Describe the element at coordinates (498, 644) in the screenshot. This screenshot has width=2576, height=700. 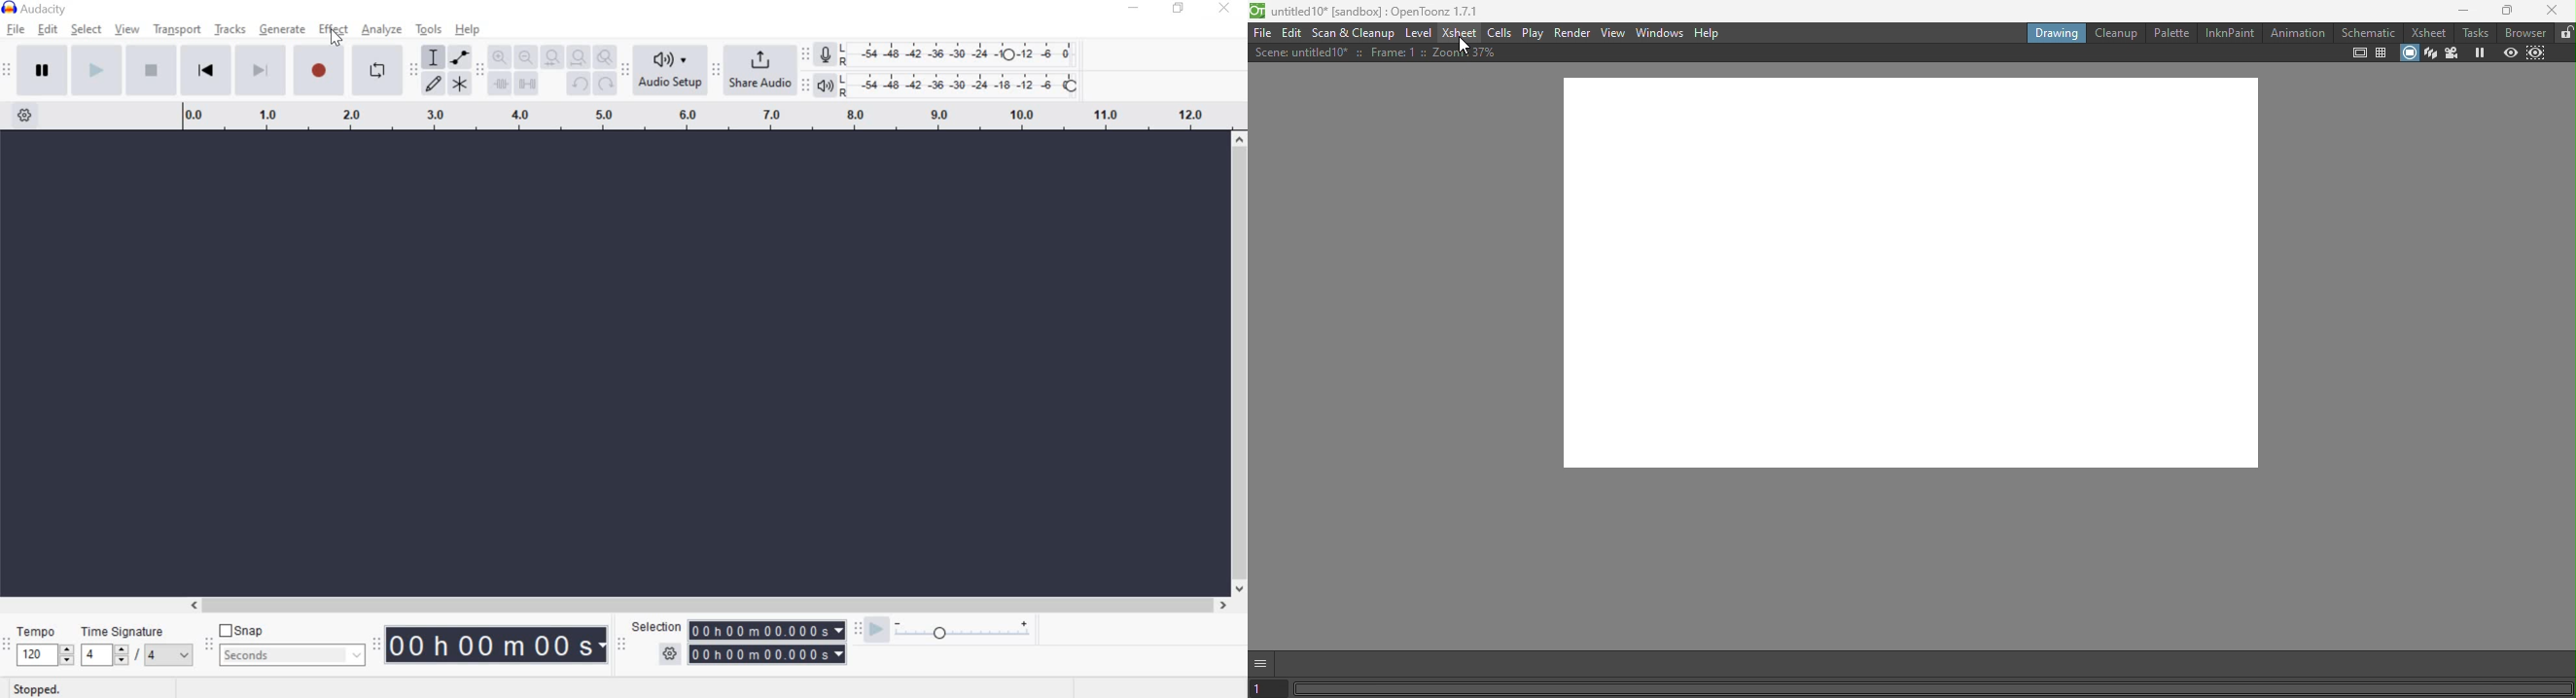
I see `Audacity Time` at that location.